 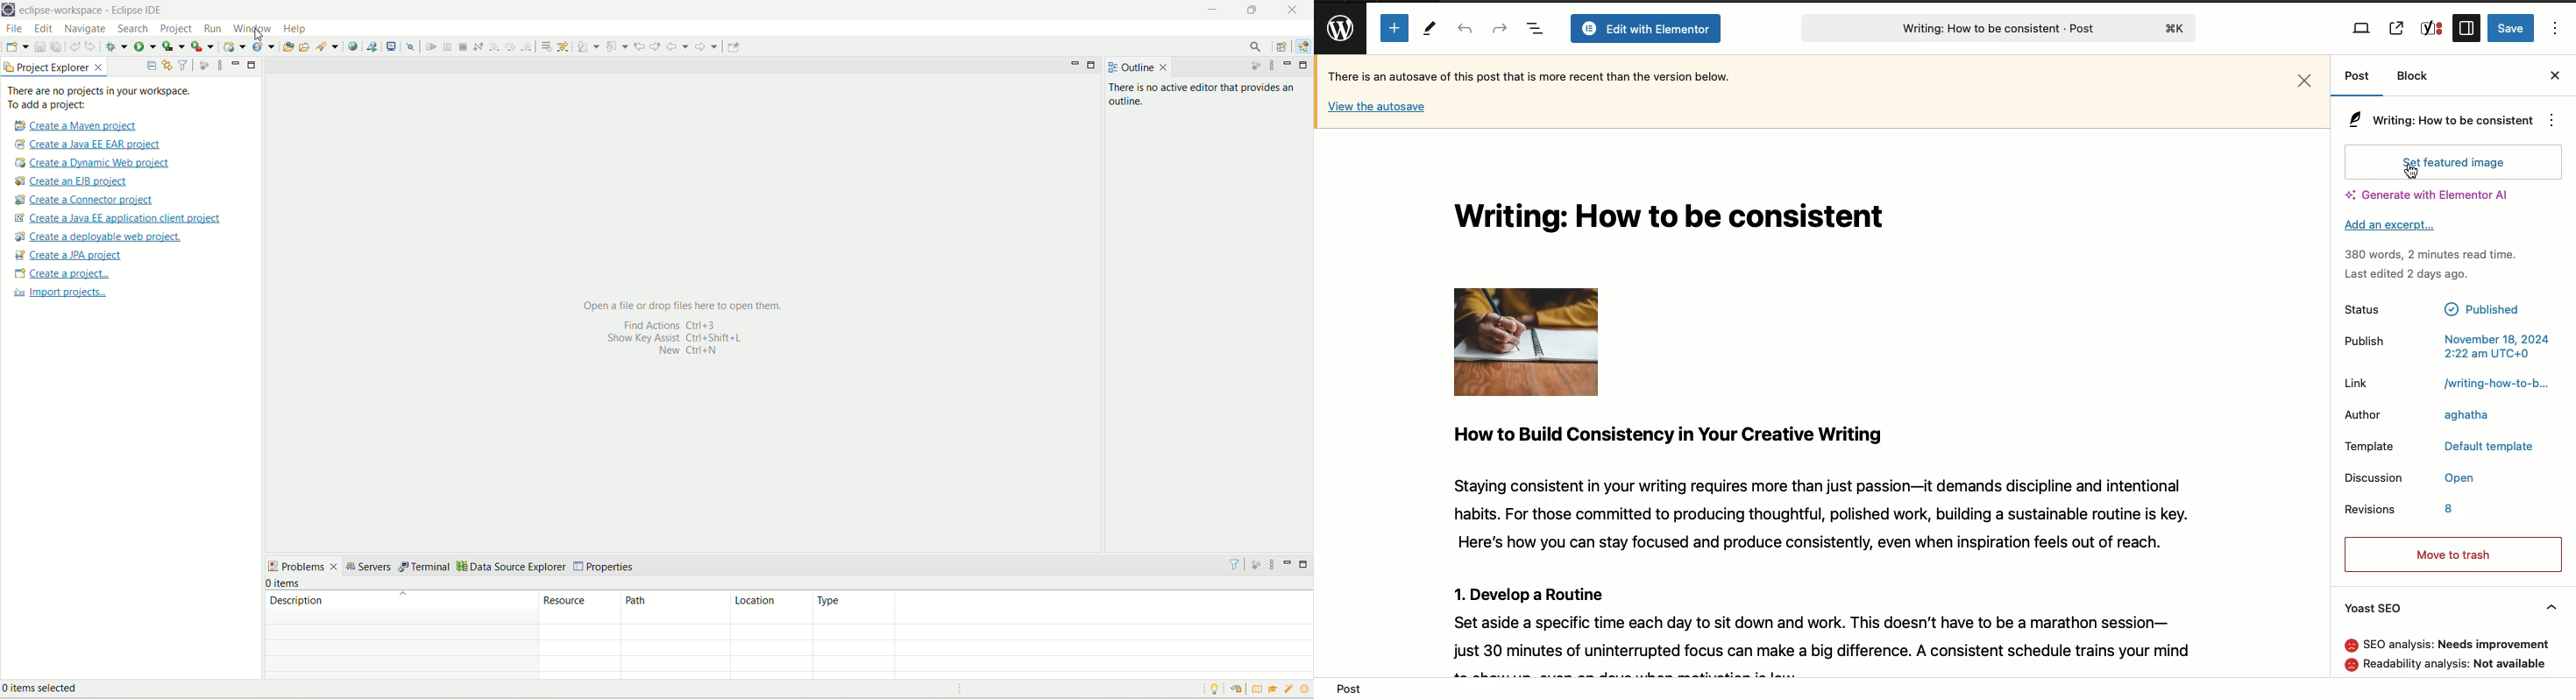 What do you see at coordinates (2356, 81) in the screenshot?
I see `Post` at bounding box center [2356, 81].